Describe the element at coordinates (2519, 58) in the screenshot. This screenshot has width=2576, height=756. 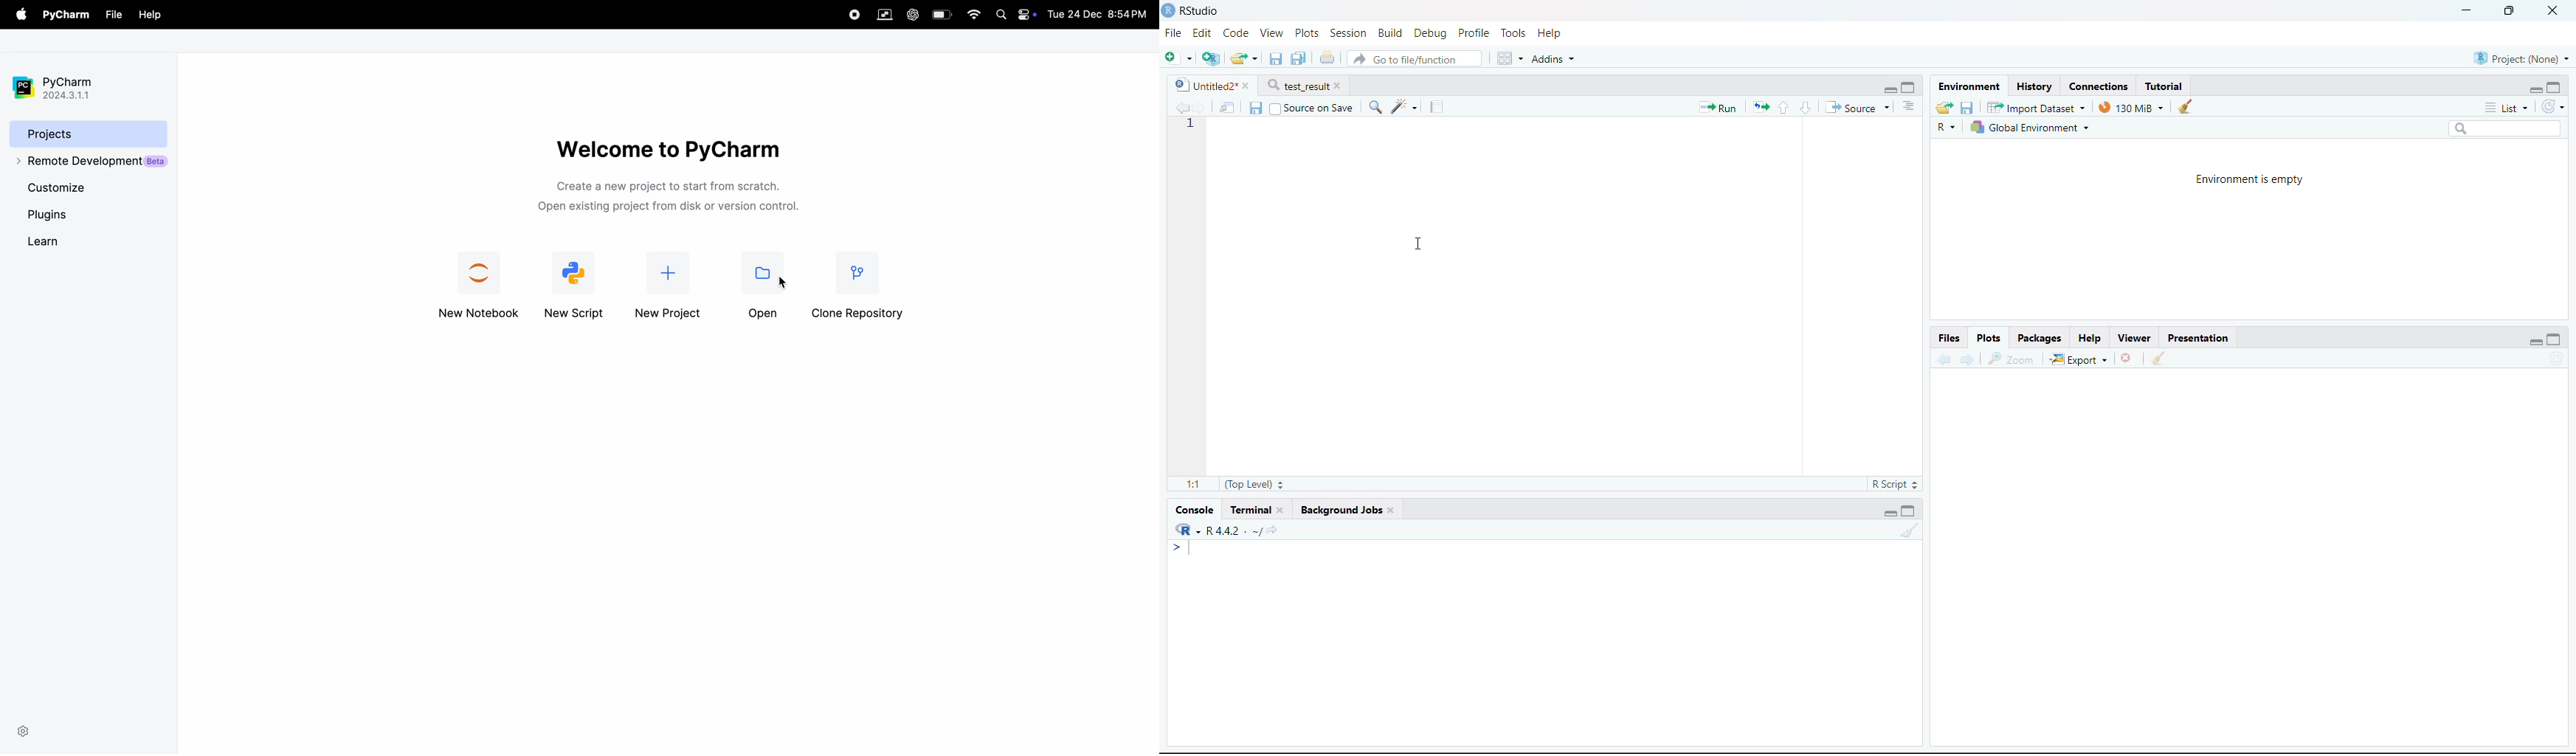
I see `Project (Note)` at that location.